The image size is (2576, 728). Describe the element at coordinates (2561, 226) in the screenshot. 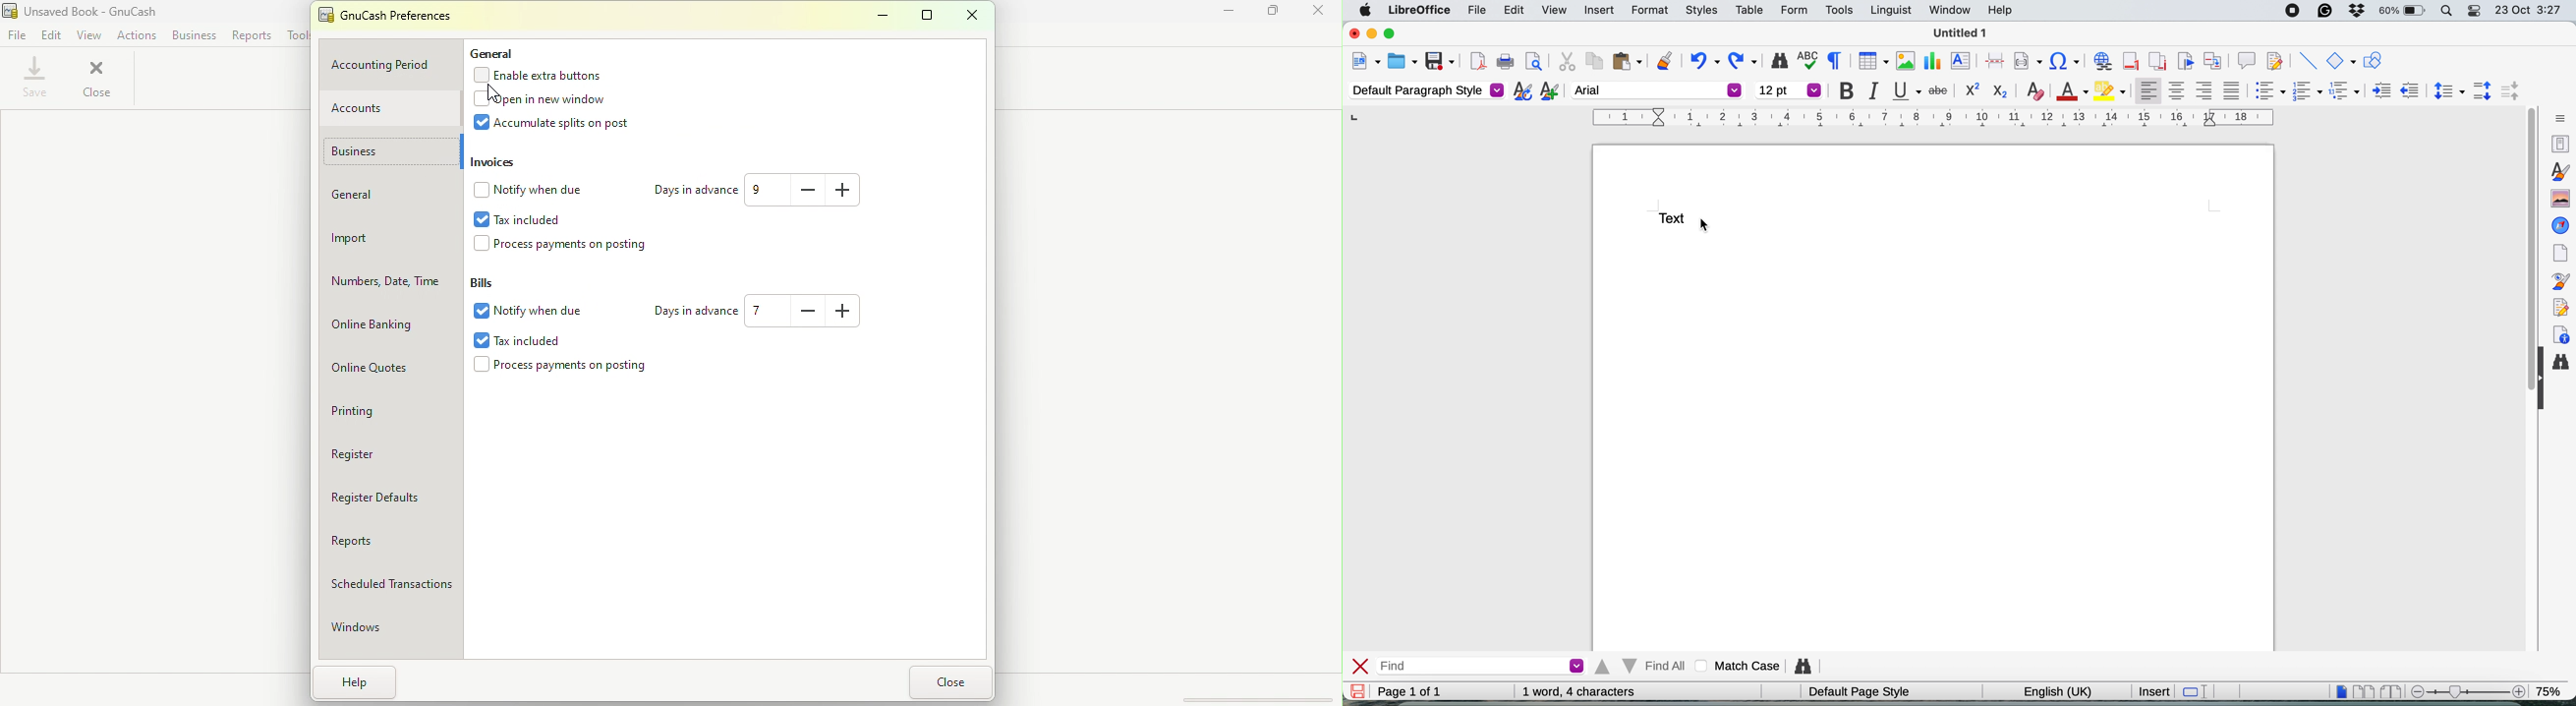

I see `navigator` at that location.